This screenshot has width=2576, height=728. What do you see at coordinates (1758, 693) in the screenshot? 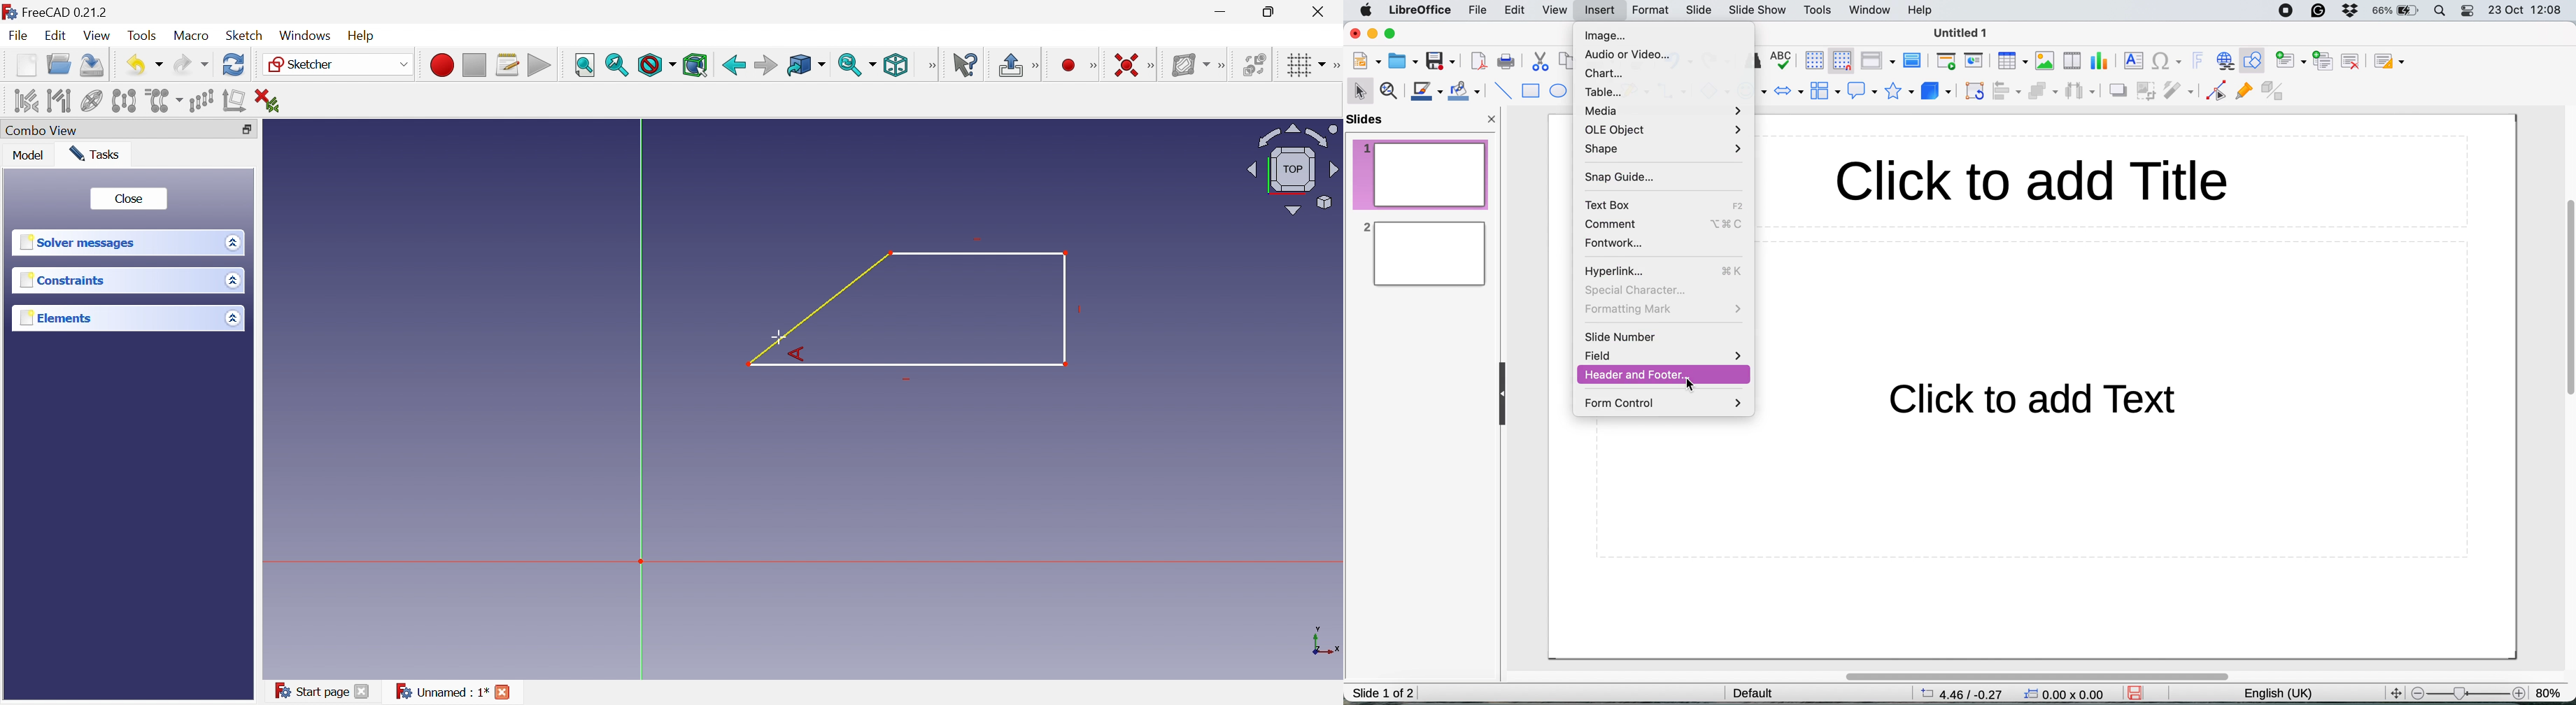
I see `default` at bounding box center [1758, 693].